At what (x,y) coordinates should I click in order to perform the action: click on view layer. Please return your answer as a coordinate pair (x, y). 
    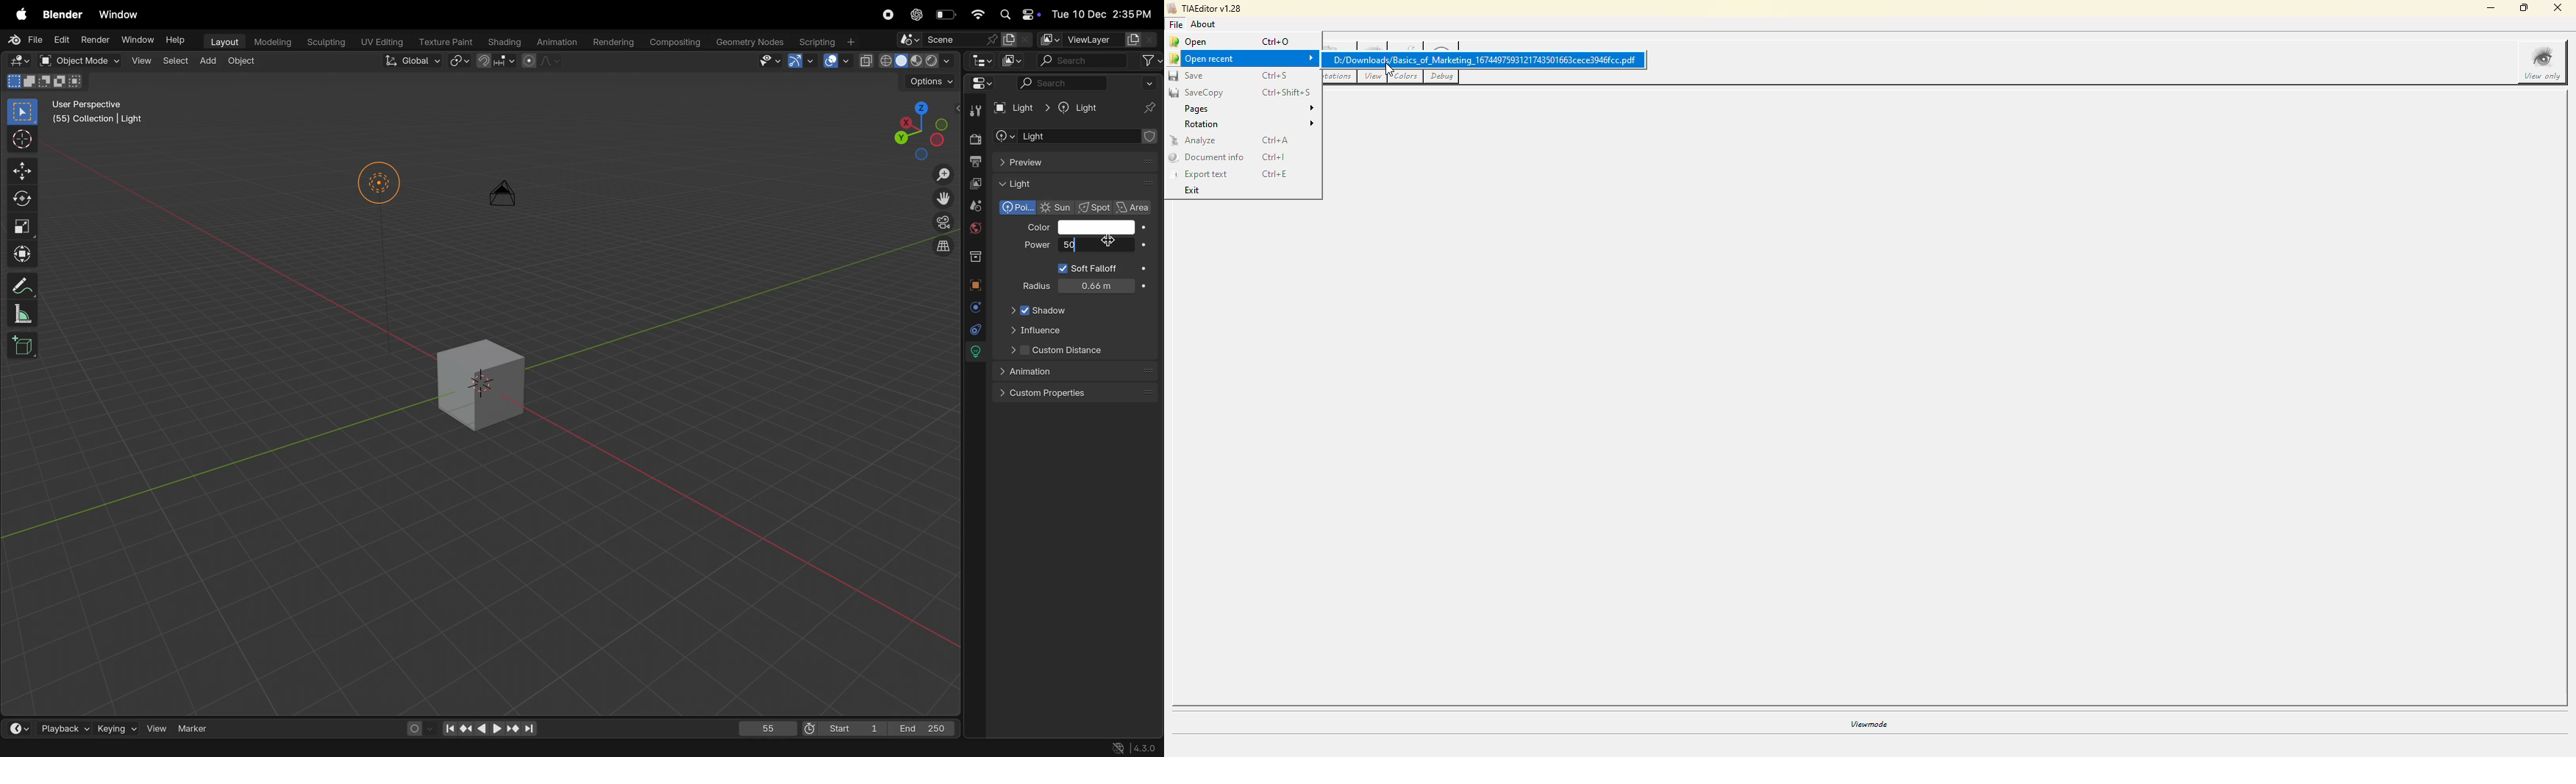
    Looking at the image, I should click on (1099, 40).